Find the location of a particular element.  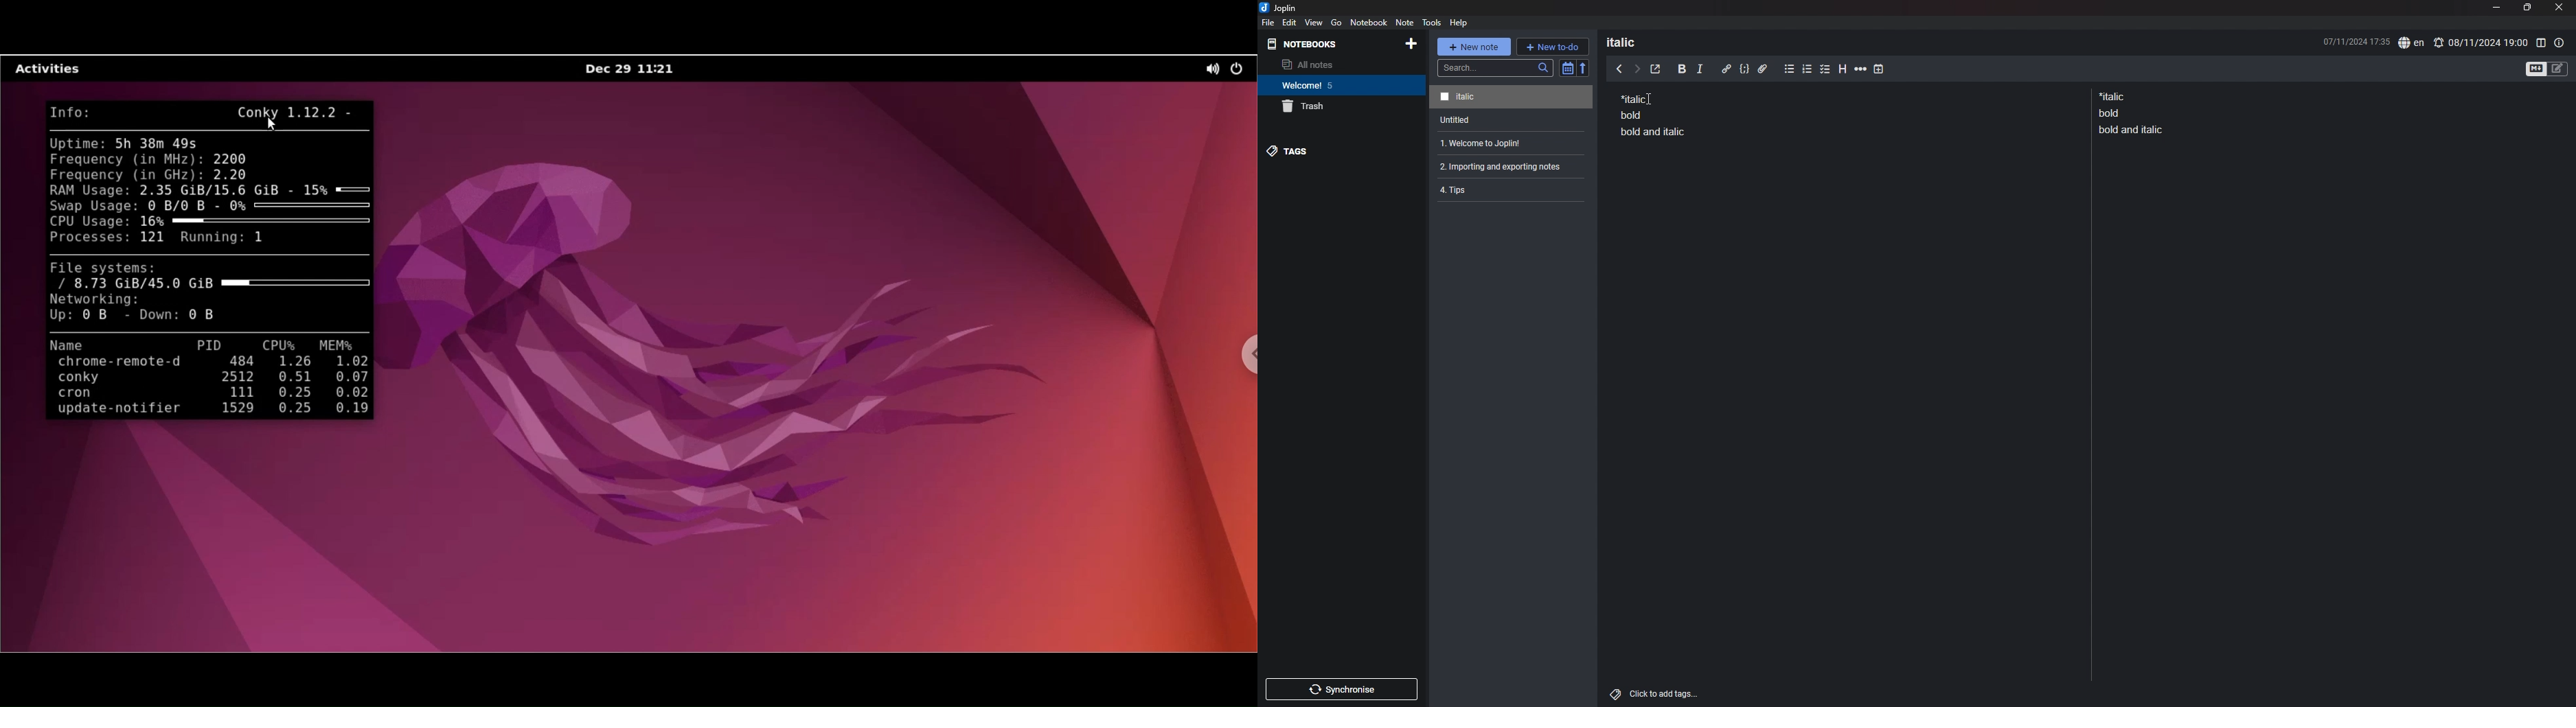

next is located at coordinates (1637, 69).